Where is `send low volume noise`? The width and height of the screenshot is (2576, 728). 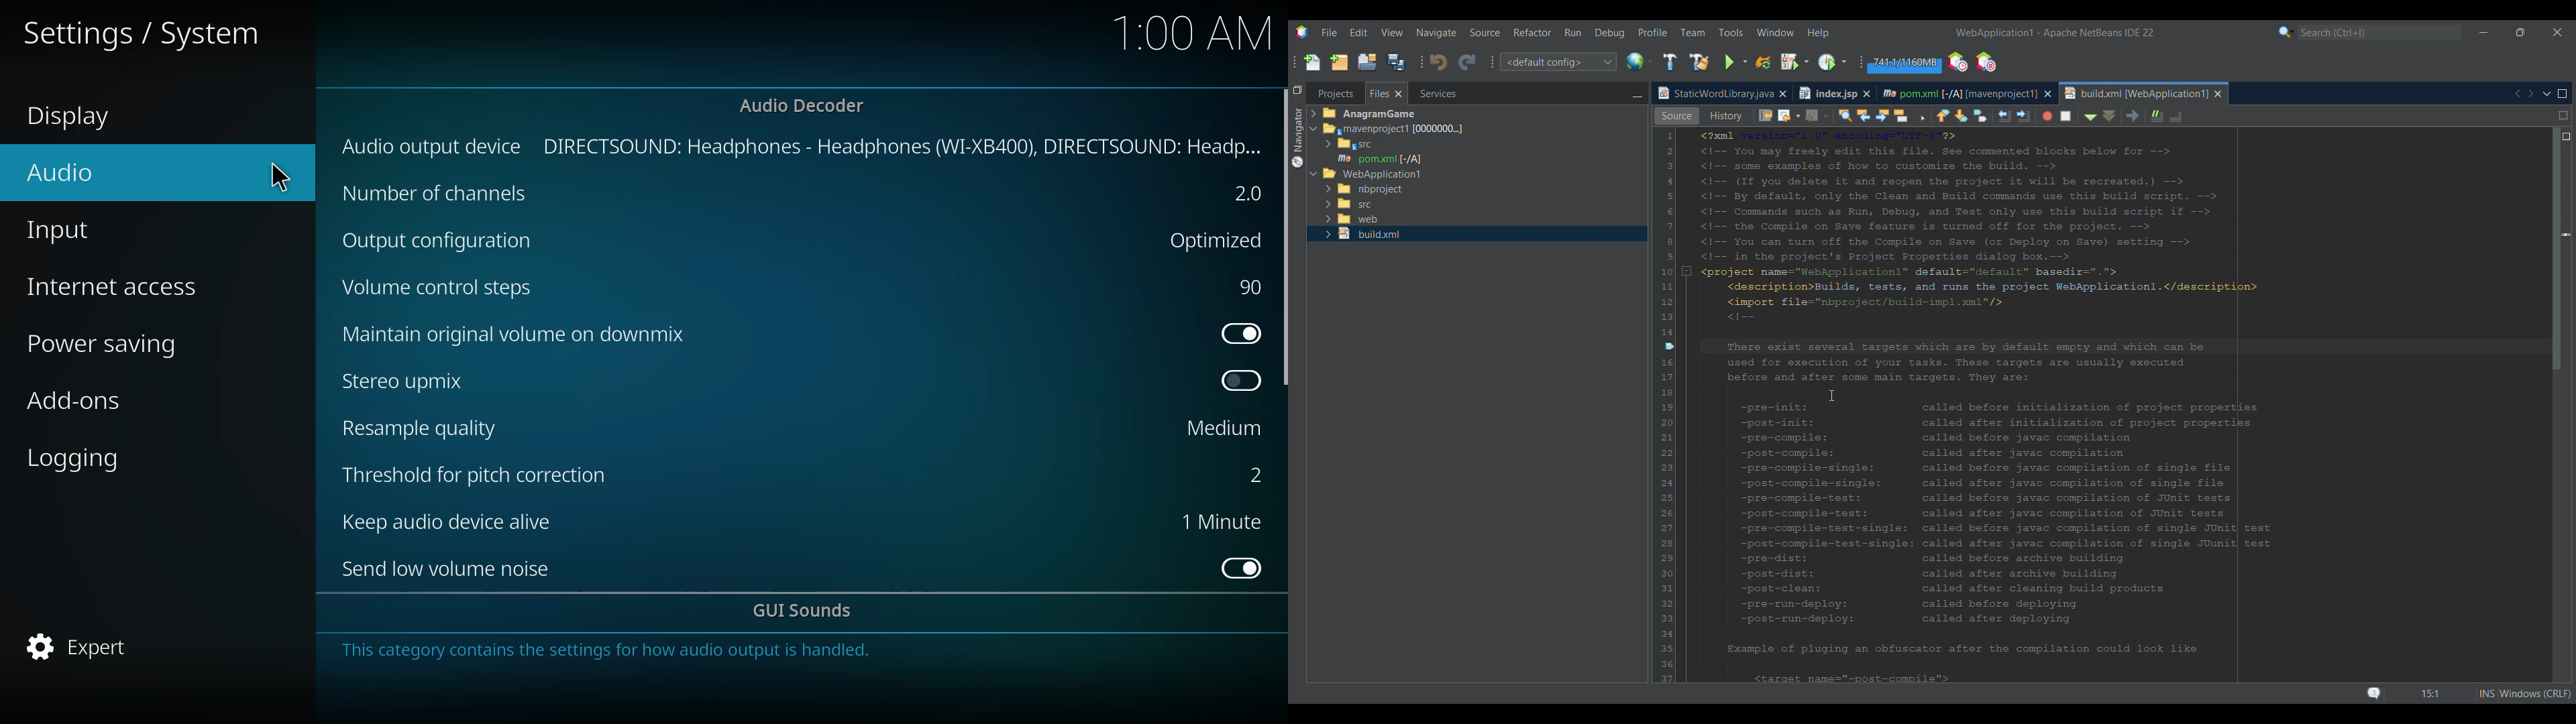
send low volume noise is located at coordinates (447, 566).